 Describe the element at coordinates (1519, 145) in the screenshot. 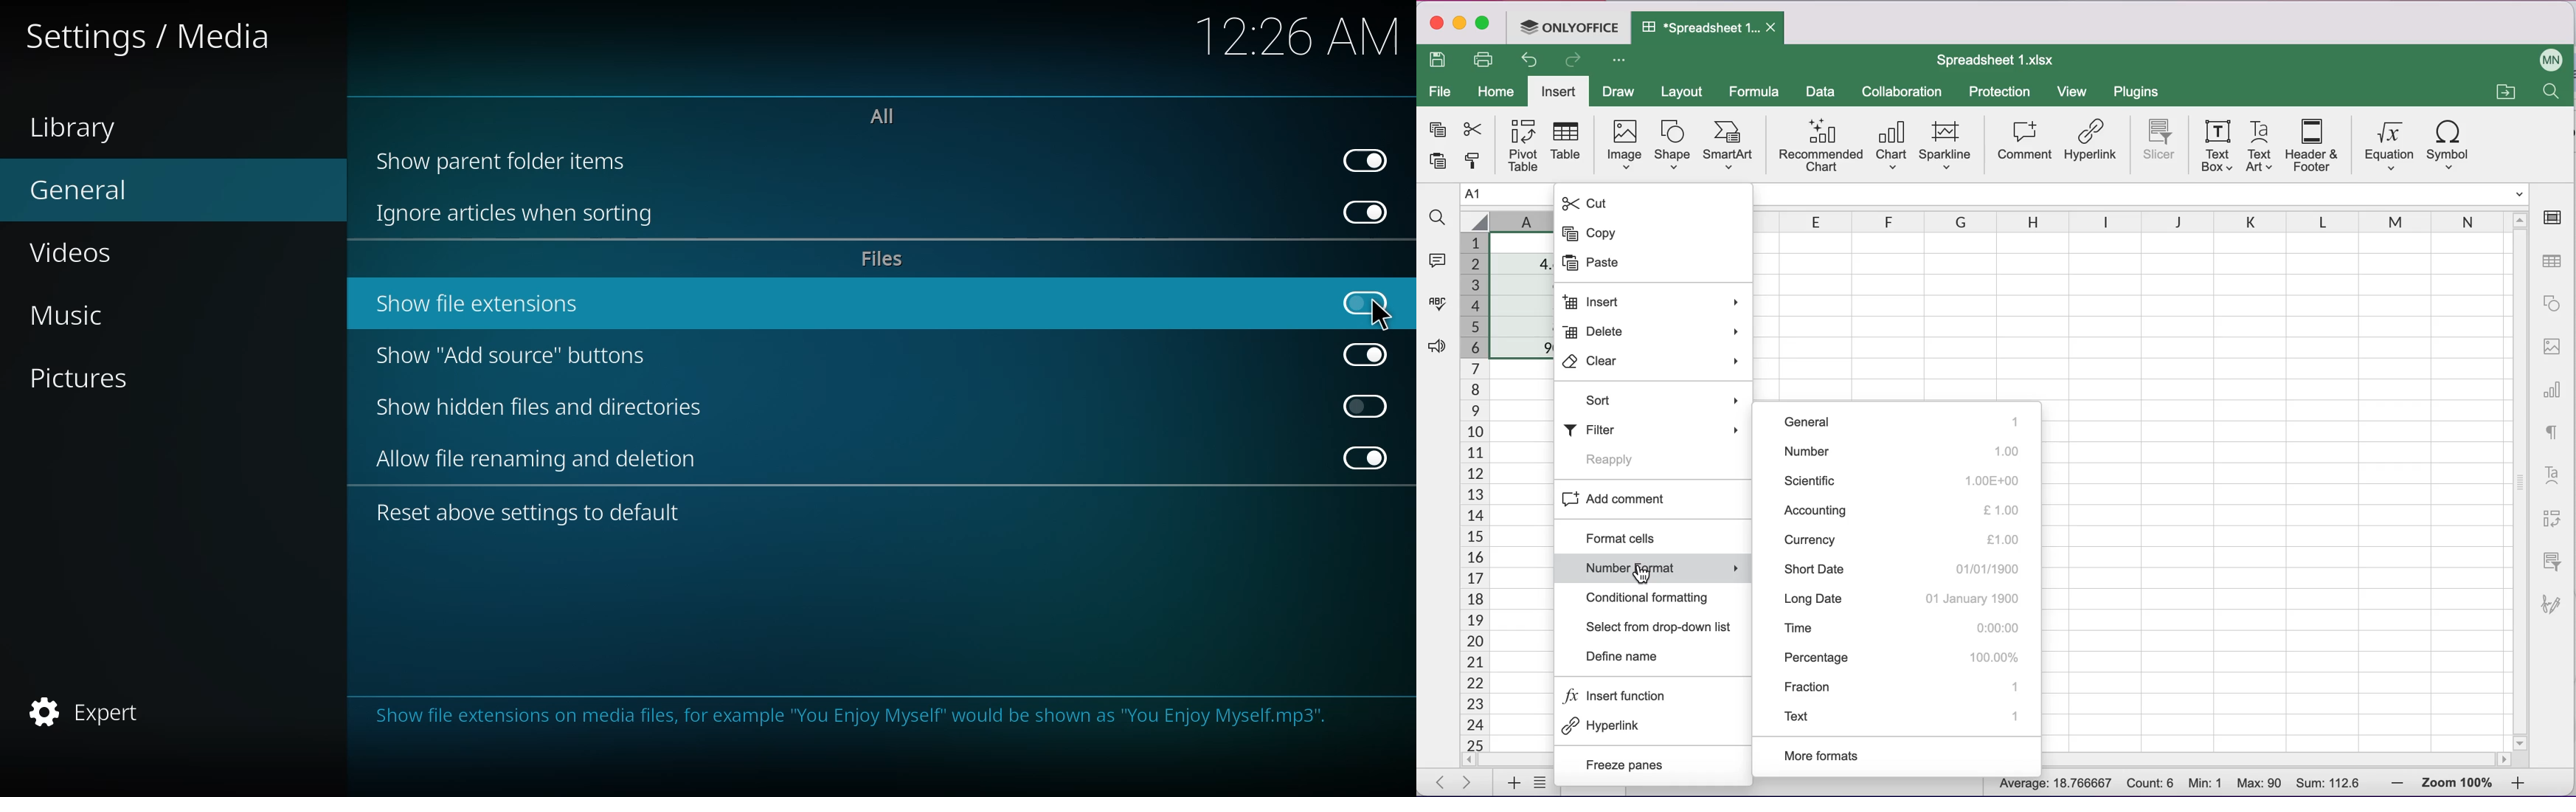

I see `pivot table` at that location.